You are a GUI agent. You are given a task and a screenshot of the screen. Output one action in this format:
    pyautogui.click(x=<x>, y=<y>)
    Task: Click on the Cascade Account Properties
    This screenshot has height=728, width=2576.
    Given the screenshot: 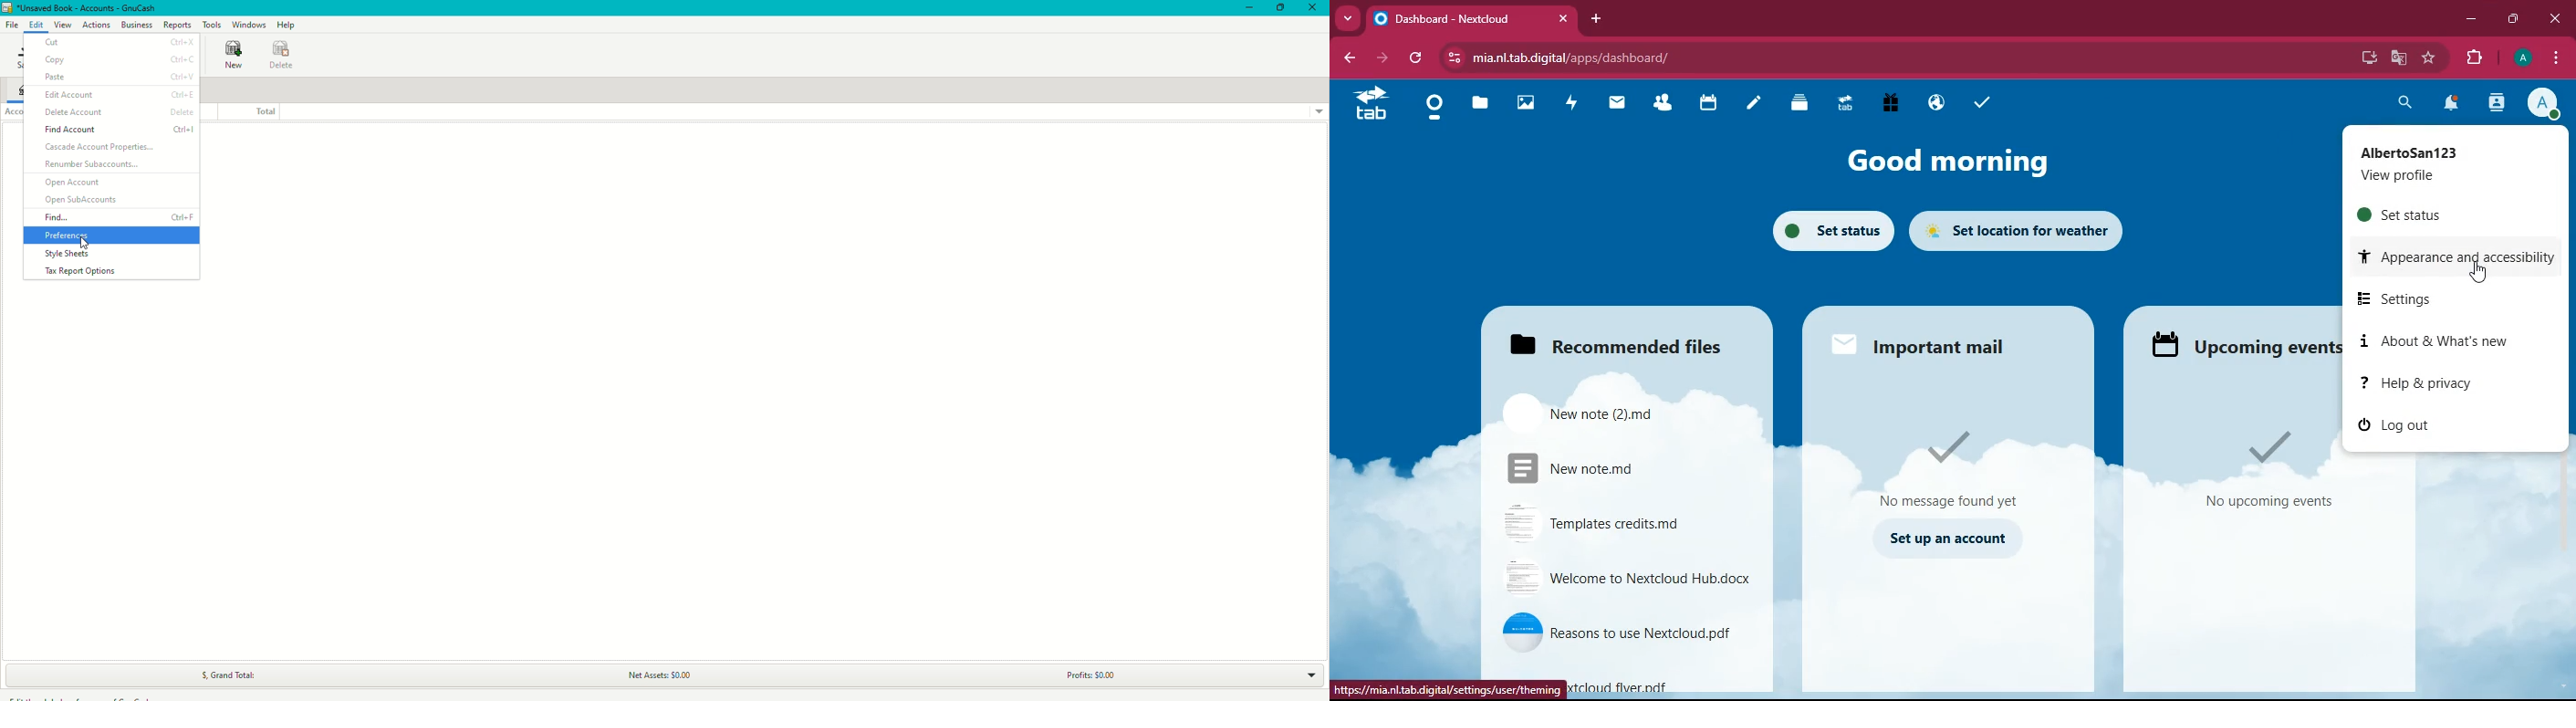 What is the action you would take?
    pyautogui.click(x=103, y=148)
    